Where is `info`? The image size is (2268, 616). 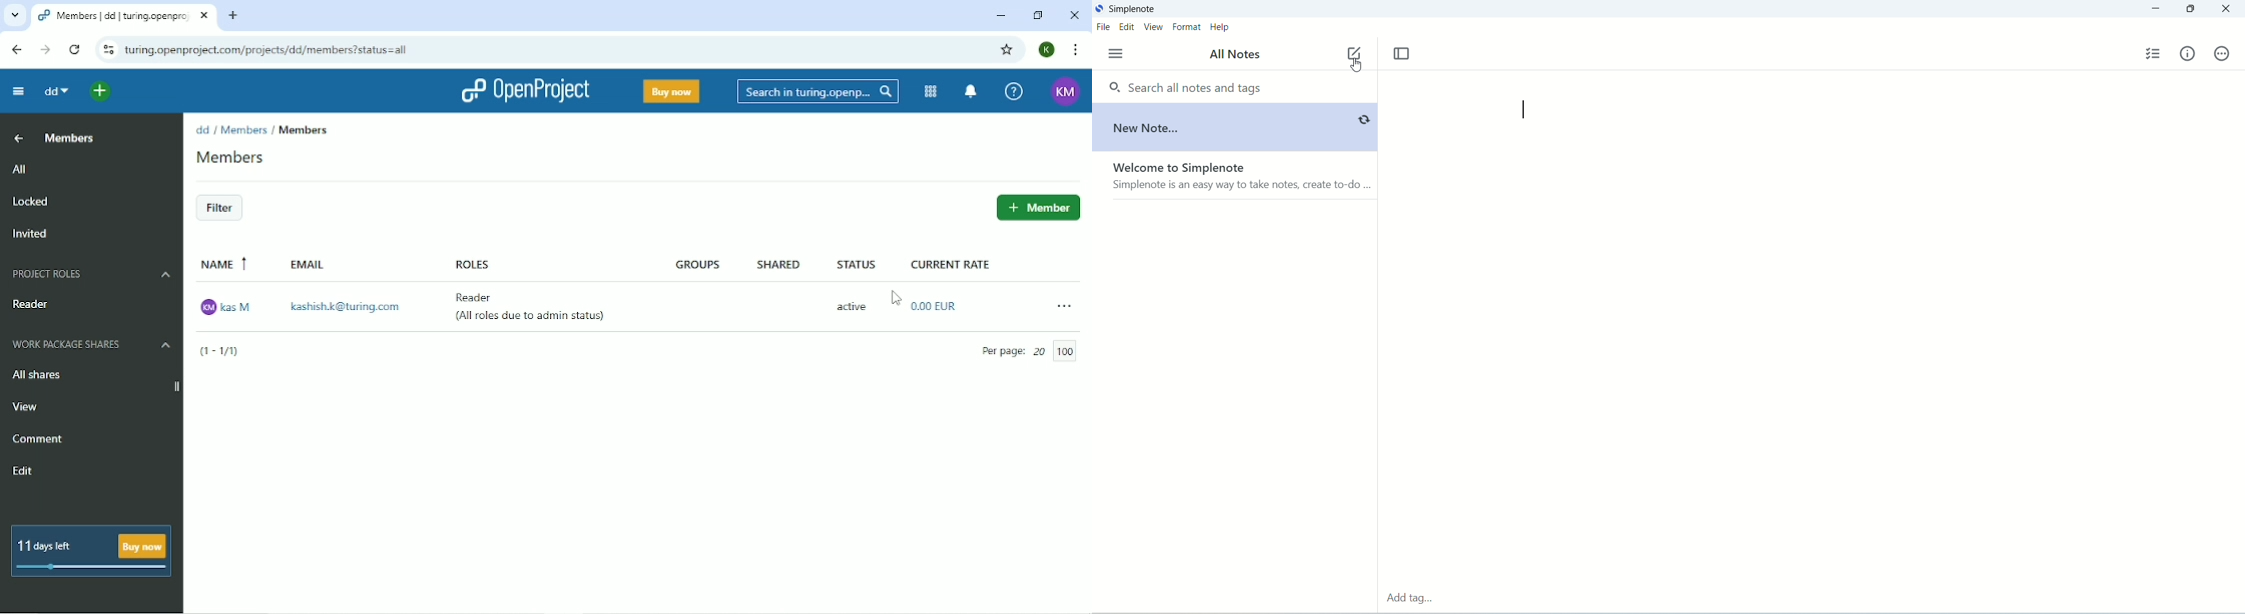
info is located at coordinates (2187, 55).